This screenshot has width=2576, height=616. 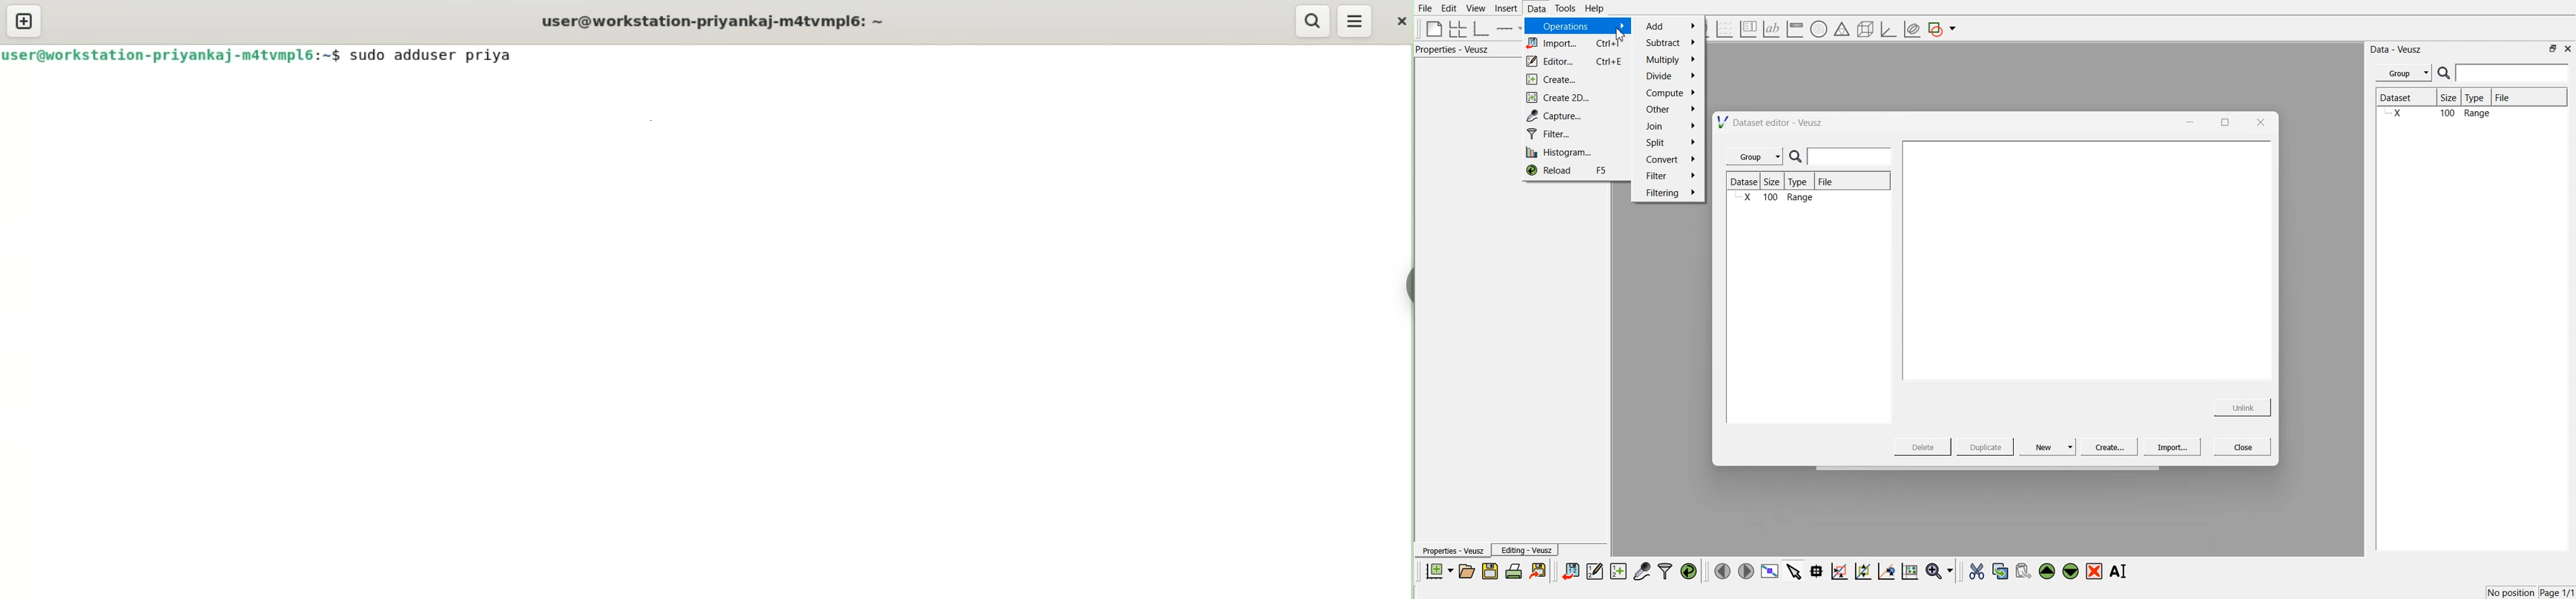 I want to click on Reload FS, so click(x=1575, y=172).